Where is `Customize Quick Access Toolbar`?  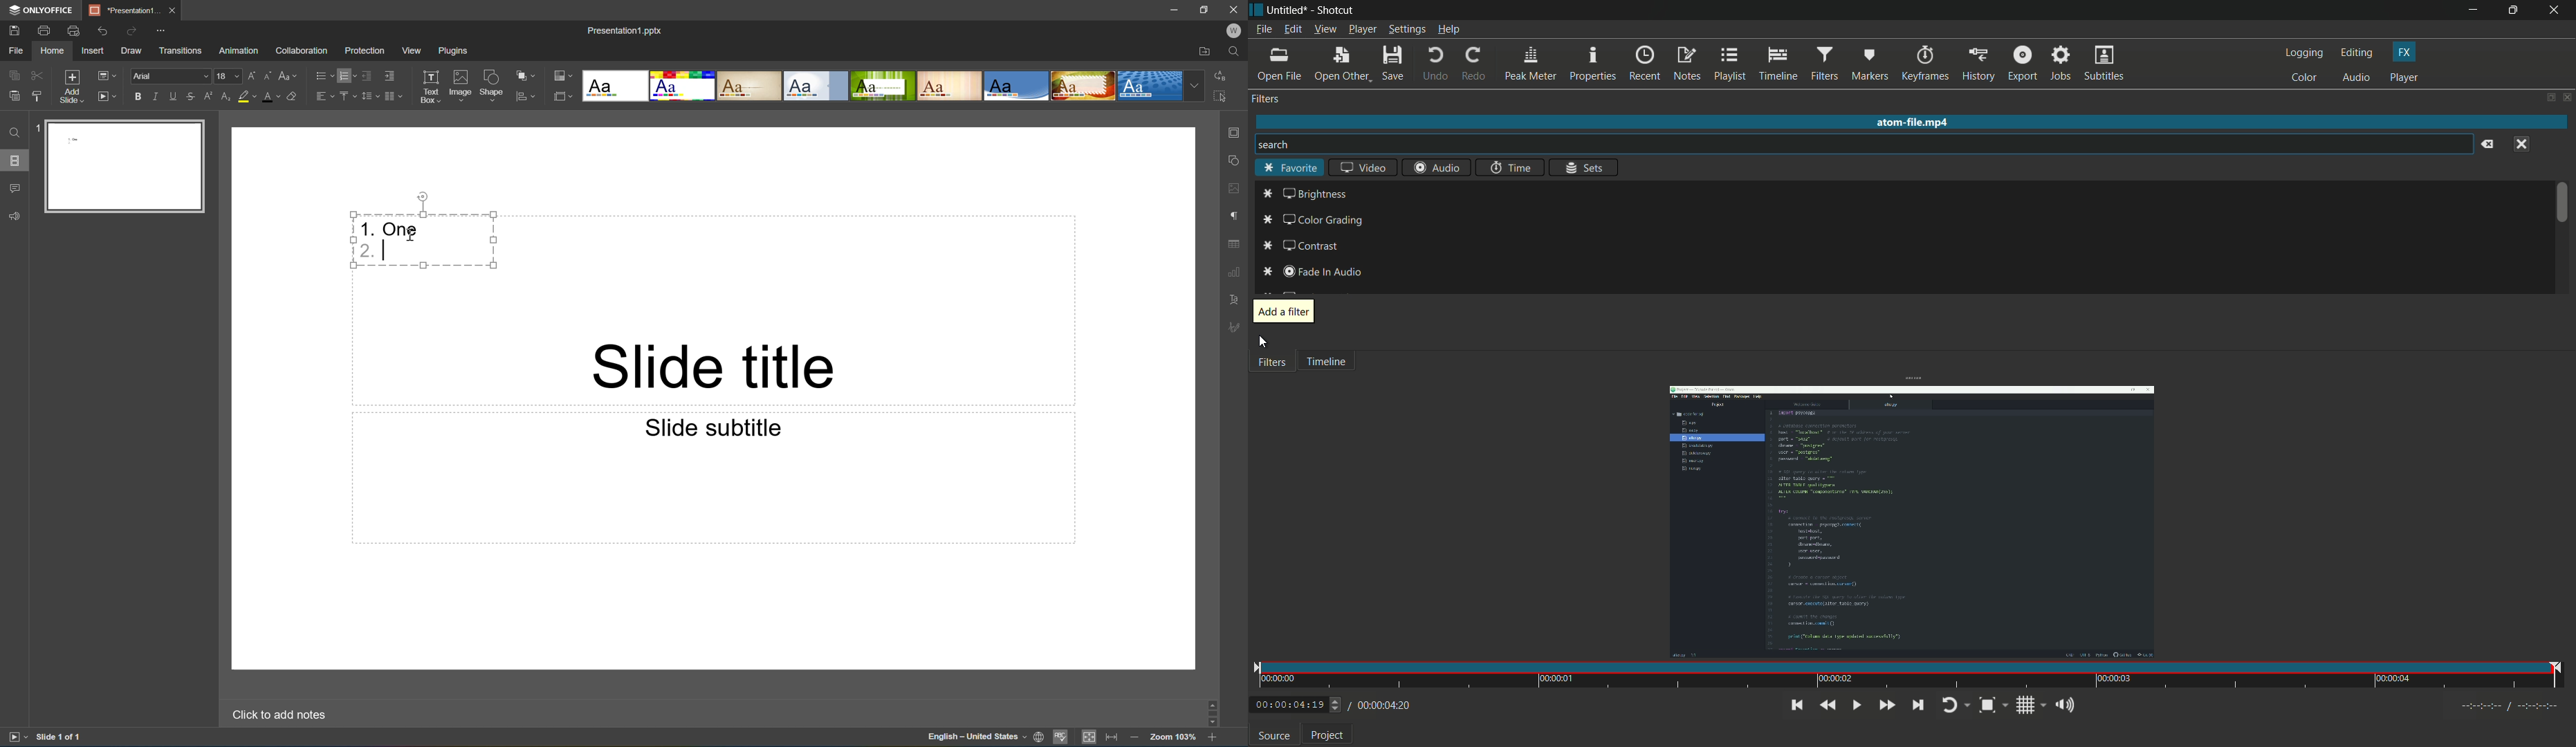
Customize Quick Access Toolbar is located at coordinates (161, 31).